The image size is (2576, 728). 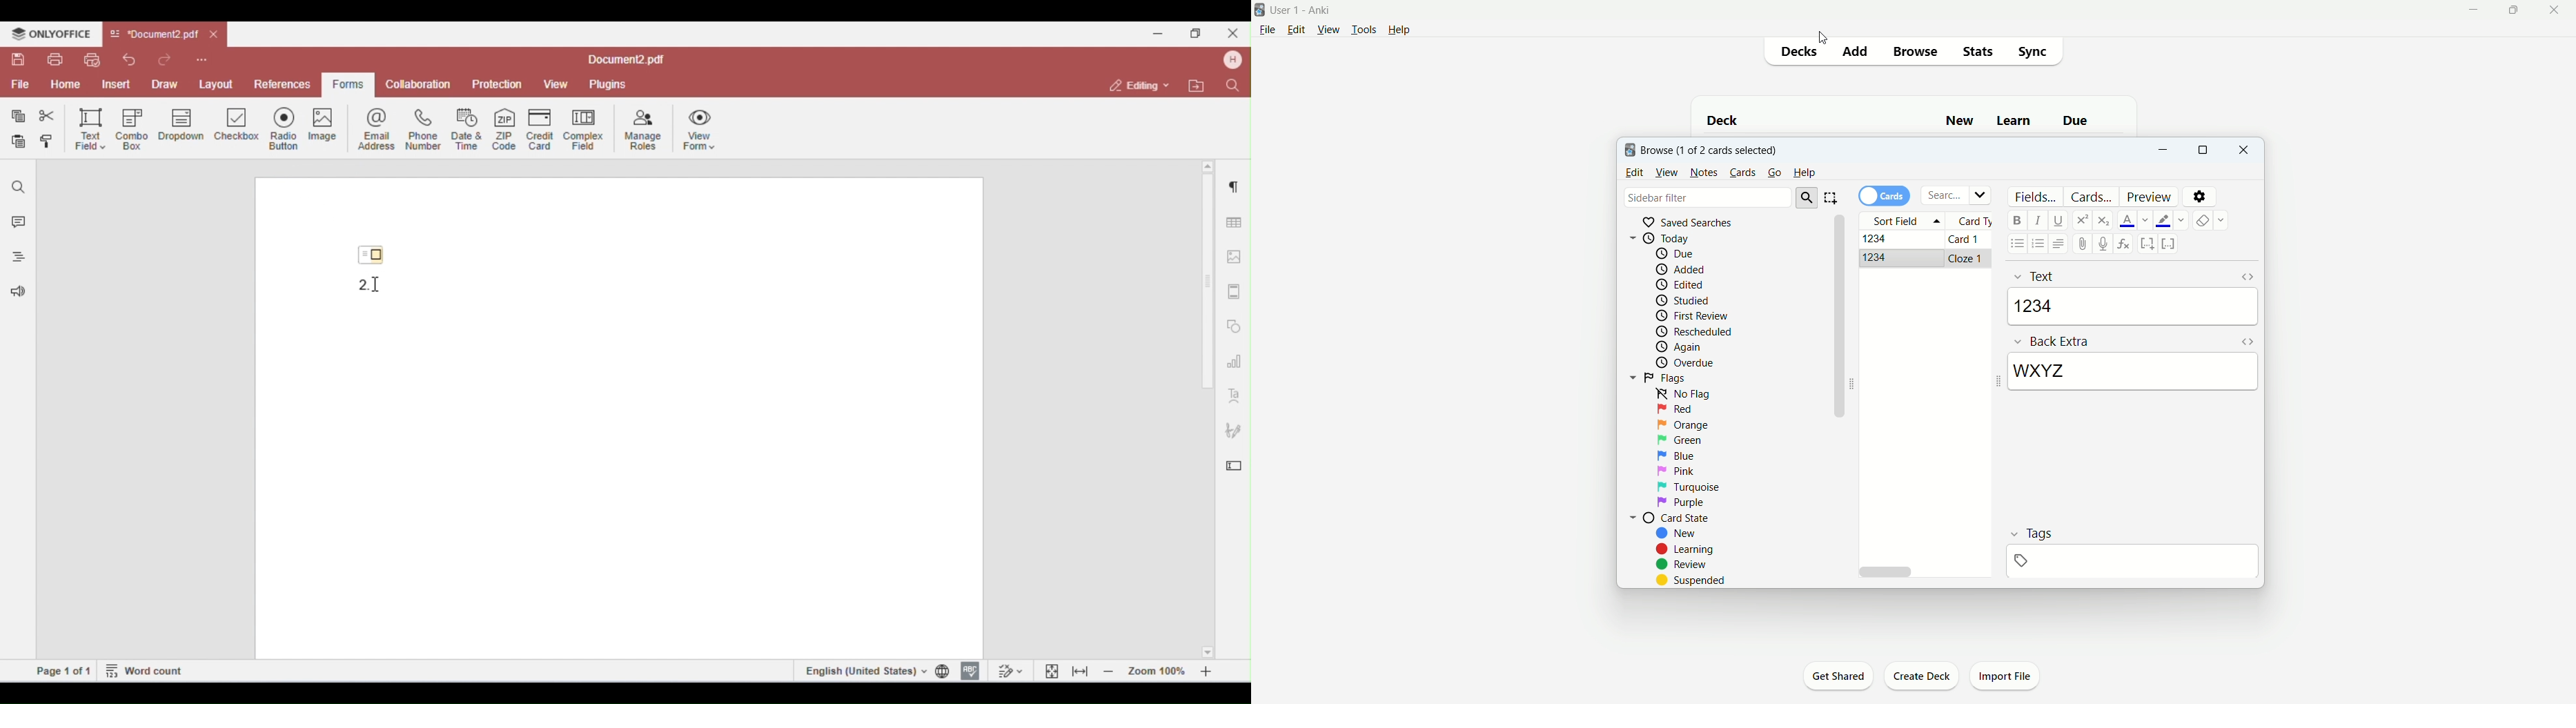 I want to click on ordered list, so click(x=2038, y=243).